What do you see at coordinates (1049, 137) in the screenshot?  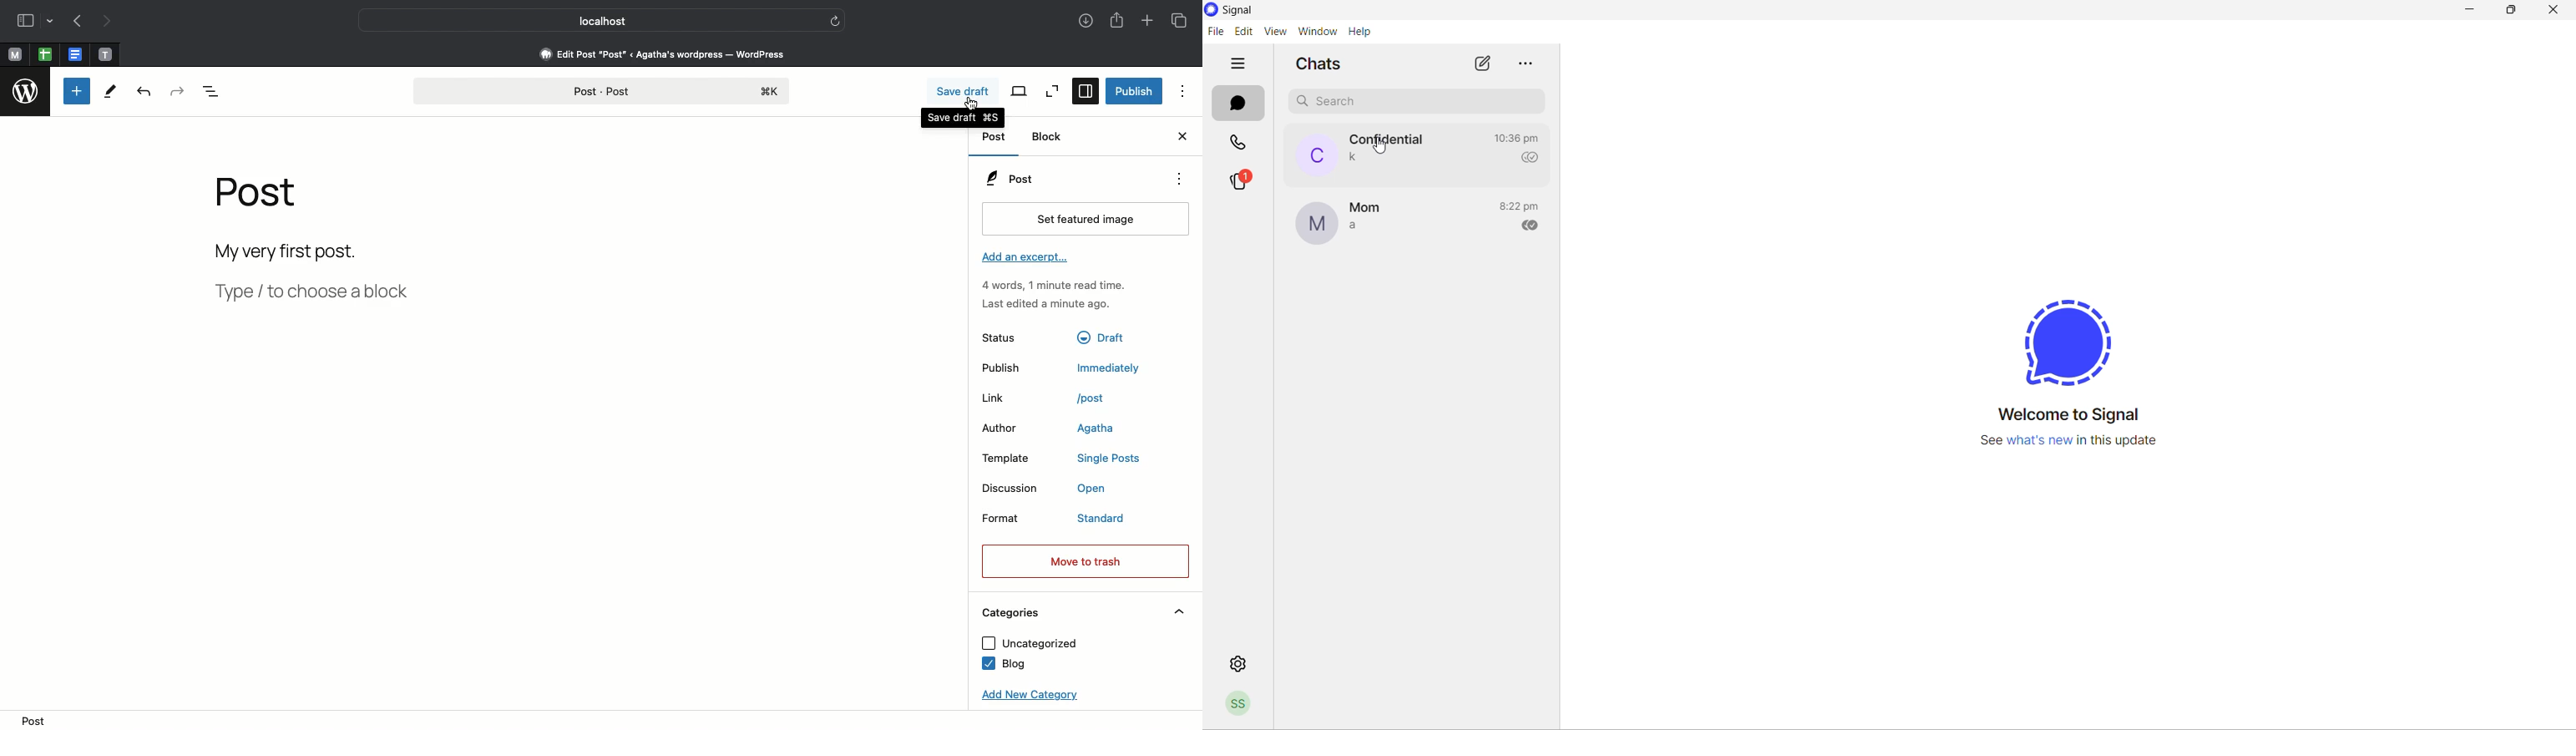 I see `Block` at bounding box center [1049, 137].